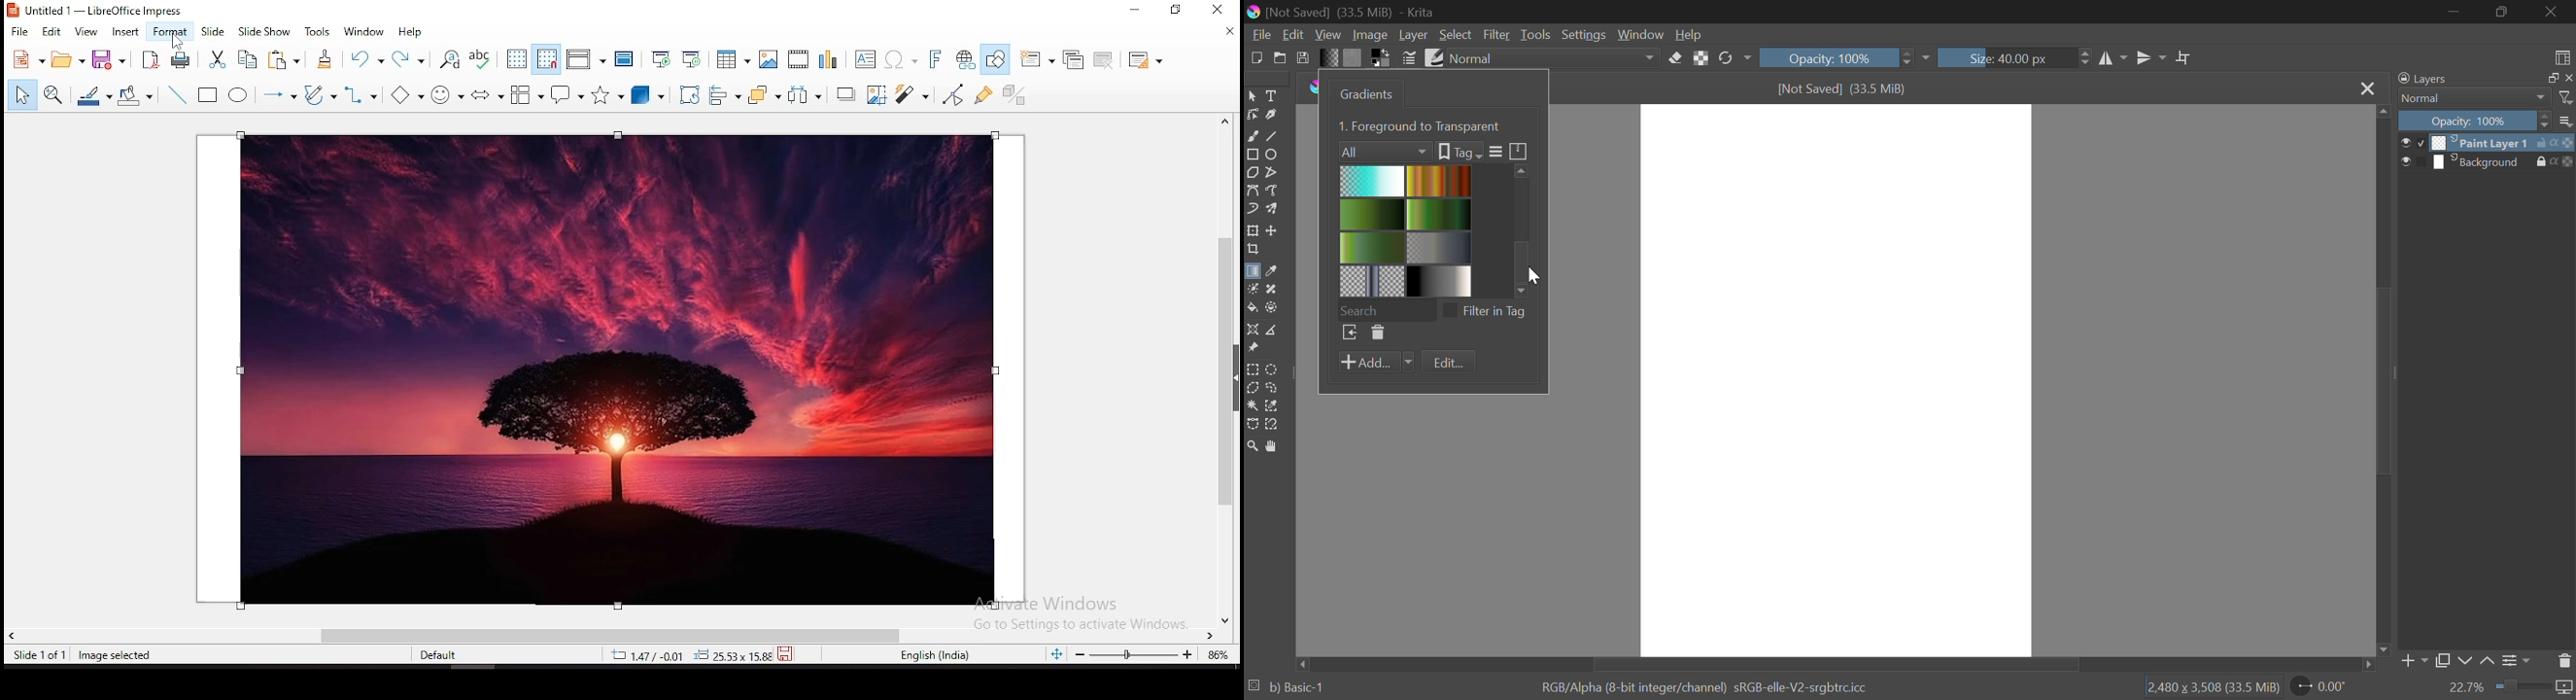  Describe the element at coordinates (1231, 369) in the screenshot. I see `scroll bar` at that location.